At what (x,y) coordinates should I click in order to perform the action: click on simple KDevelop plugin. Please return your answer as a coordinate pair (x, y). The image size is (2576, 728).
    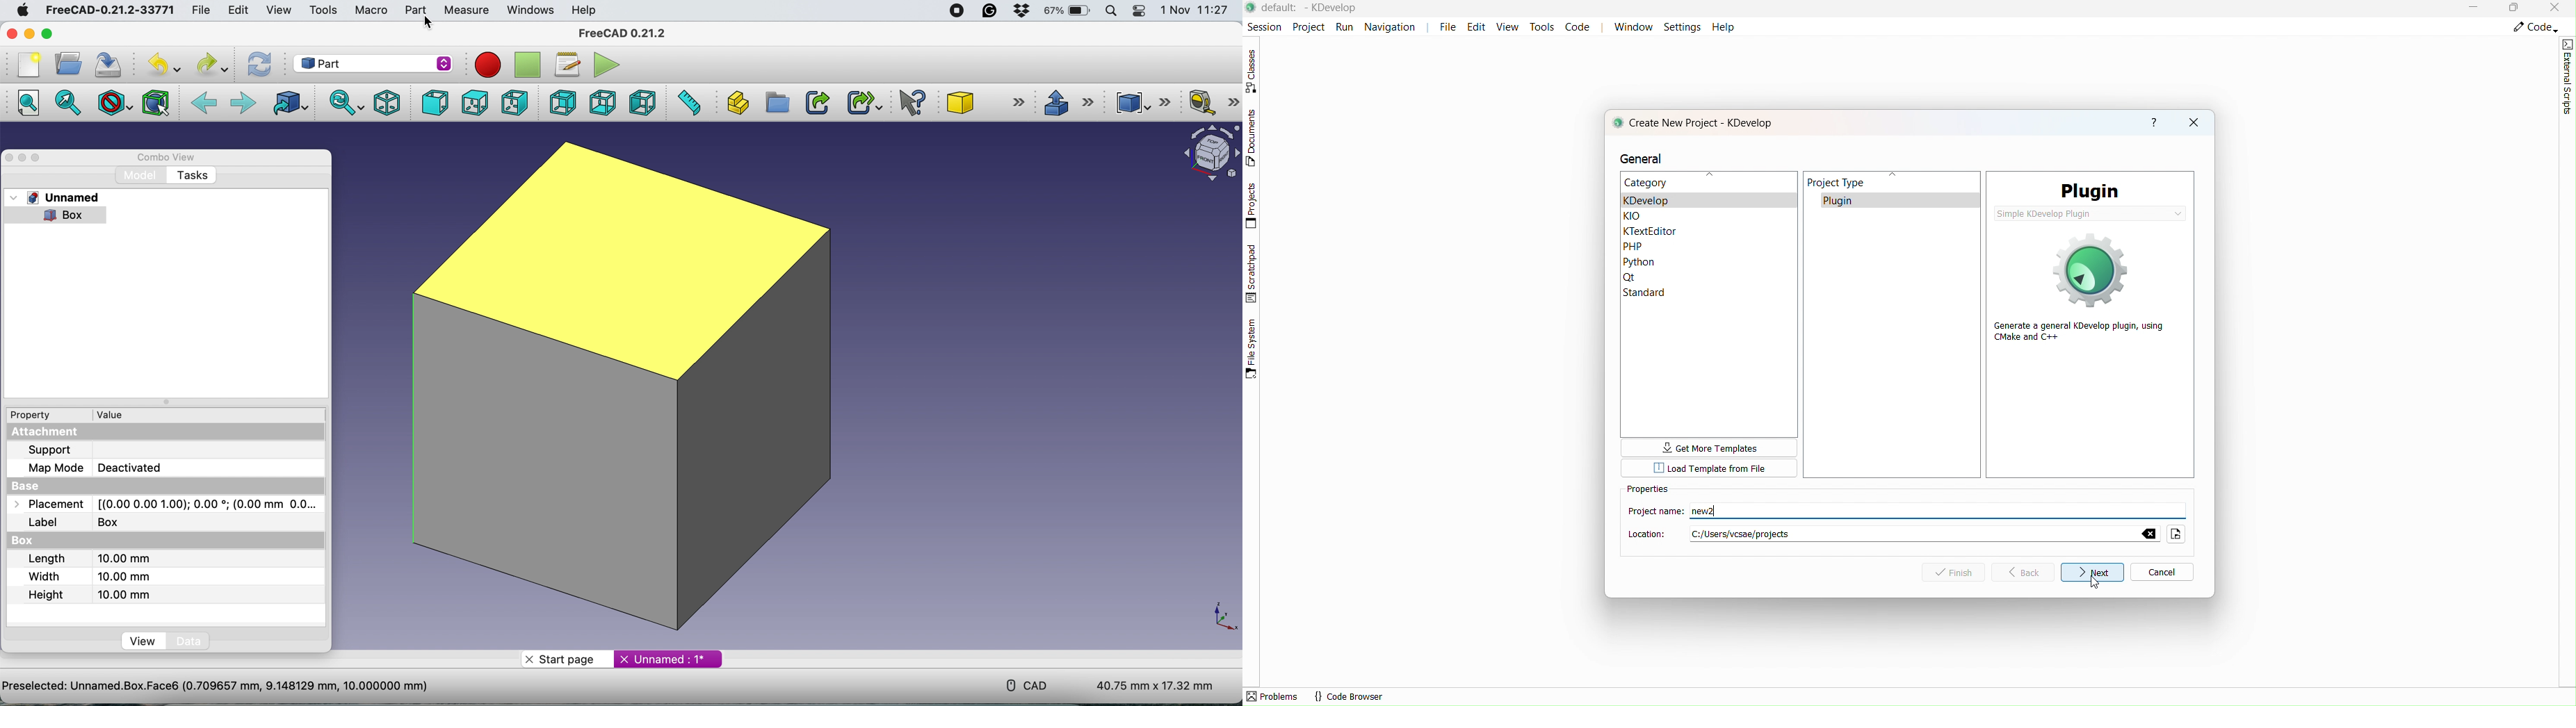
    Looking at the image, I should click on (2089, 213).